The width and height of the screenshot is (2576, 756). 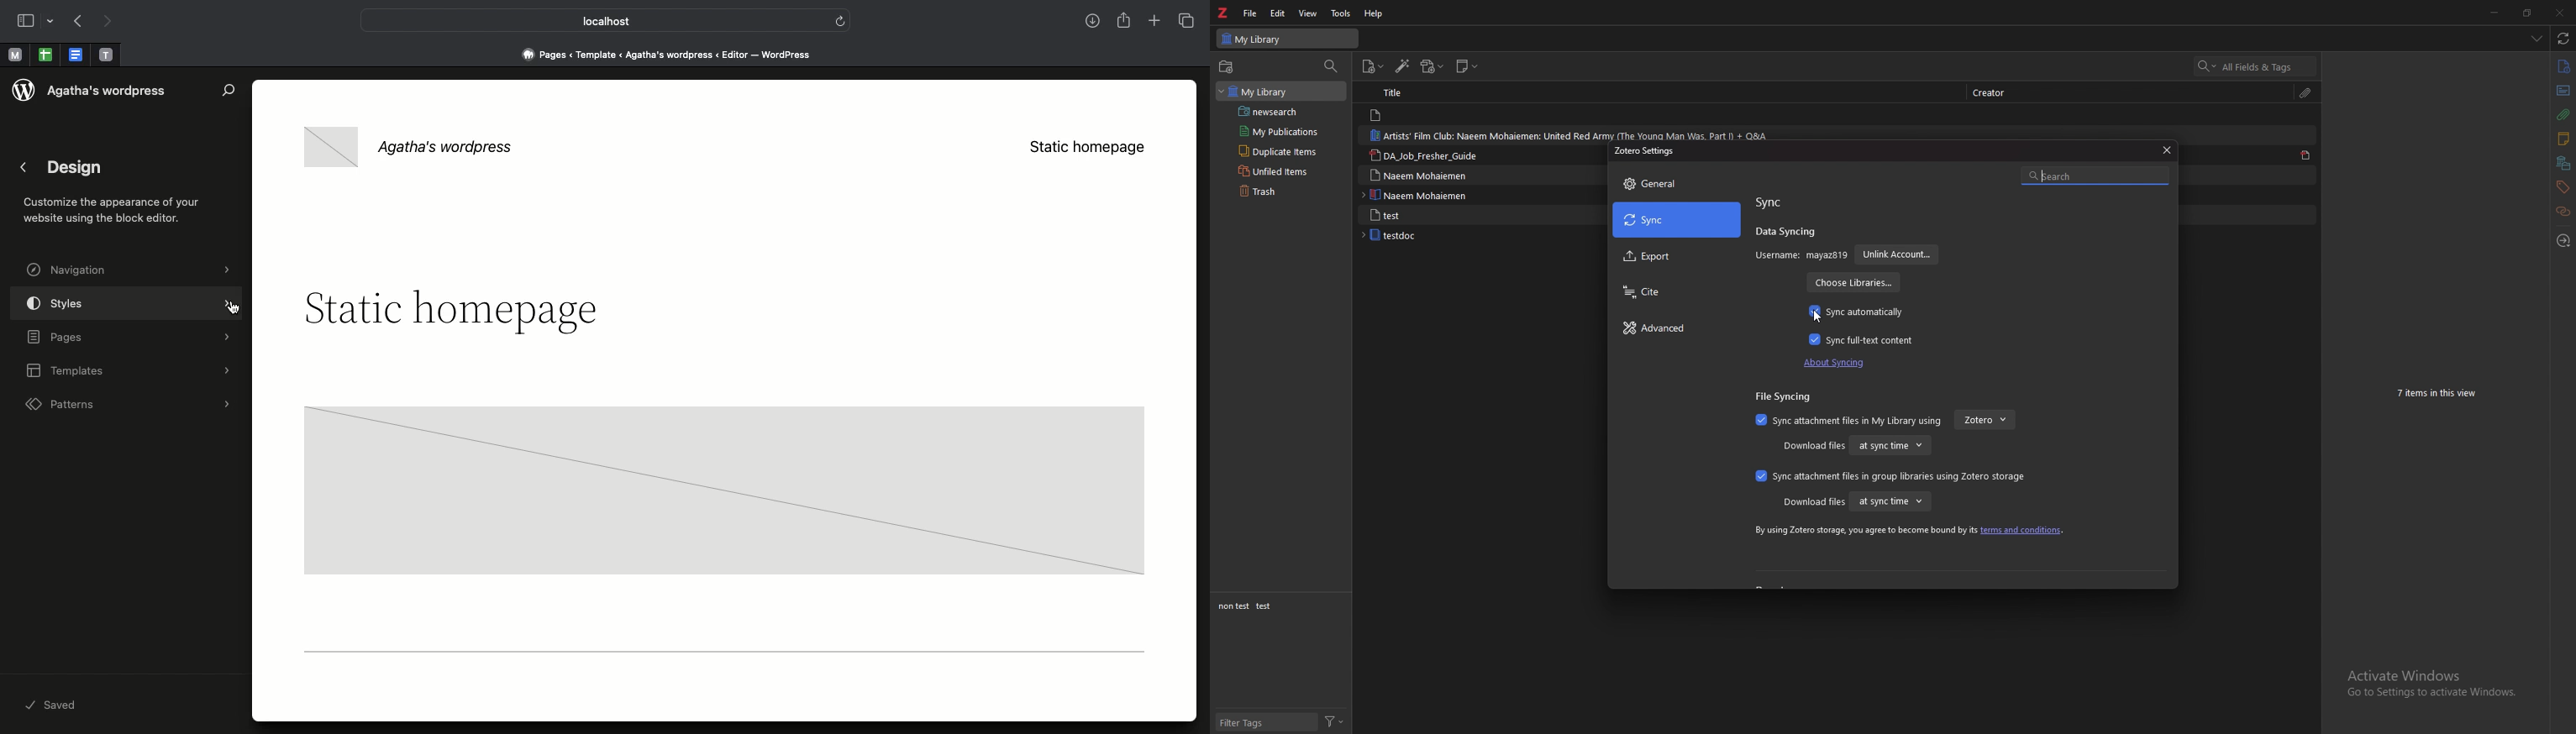 I want to click on choose libraries..., so click(x=1852, y=283).